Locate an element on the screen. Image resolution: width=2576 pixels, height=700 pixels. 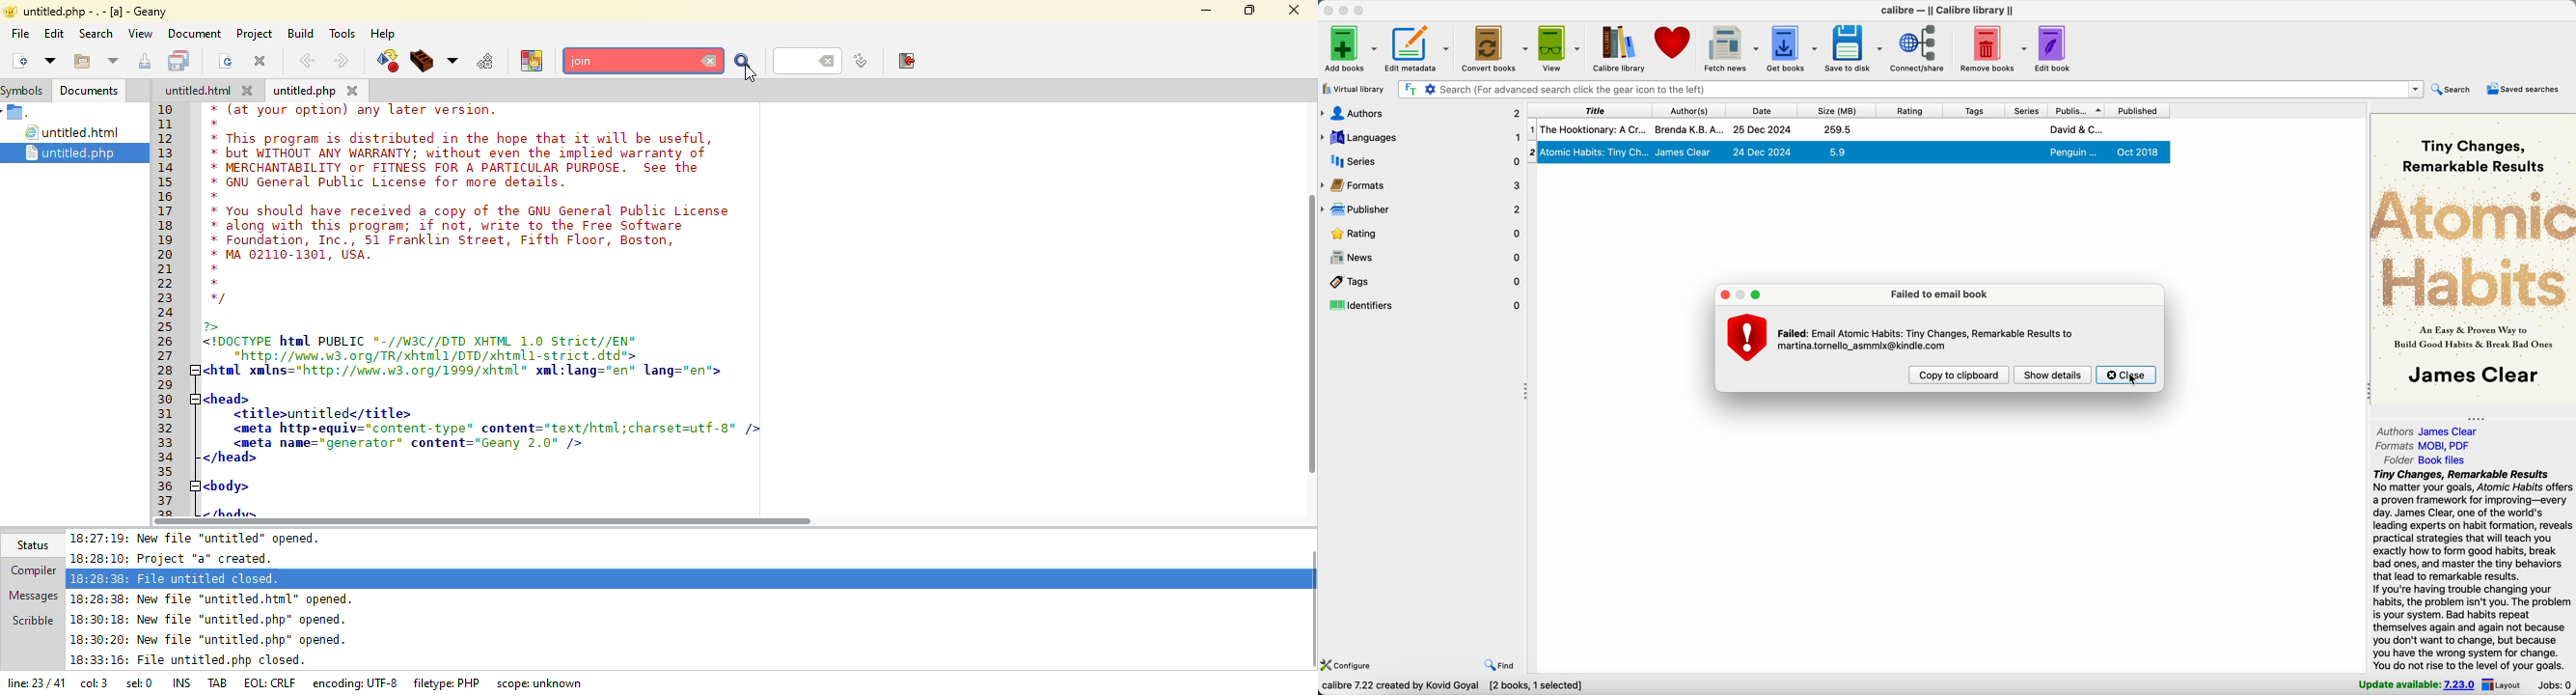
ins is located at coordinates (184, 681).